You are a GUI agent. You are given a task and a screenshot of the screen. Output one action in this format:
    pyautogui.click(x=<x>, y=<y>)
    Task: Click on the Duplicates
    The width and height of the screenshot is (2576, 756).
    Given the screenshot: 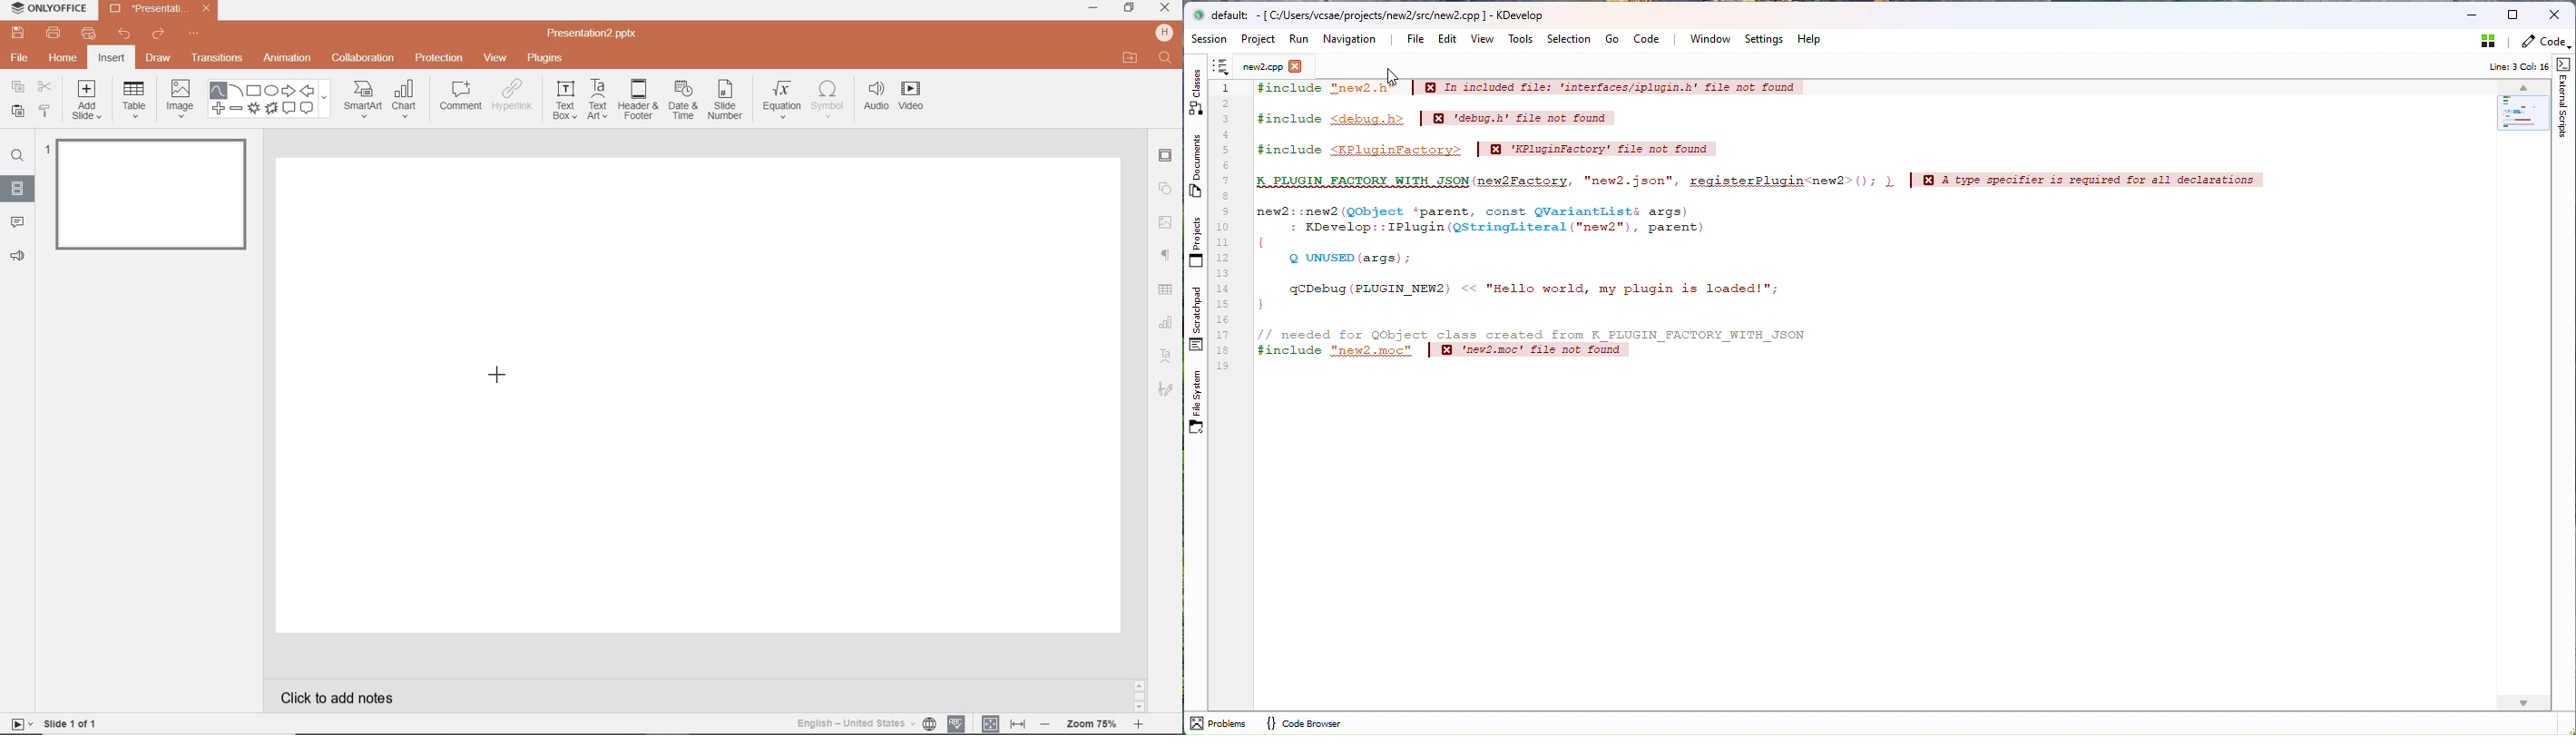 What is the action you would take?
    pyautogui.click(x=1197, y=166)
    